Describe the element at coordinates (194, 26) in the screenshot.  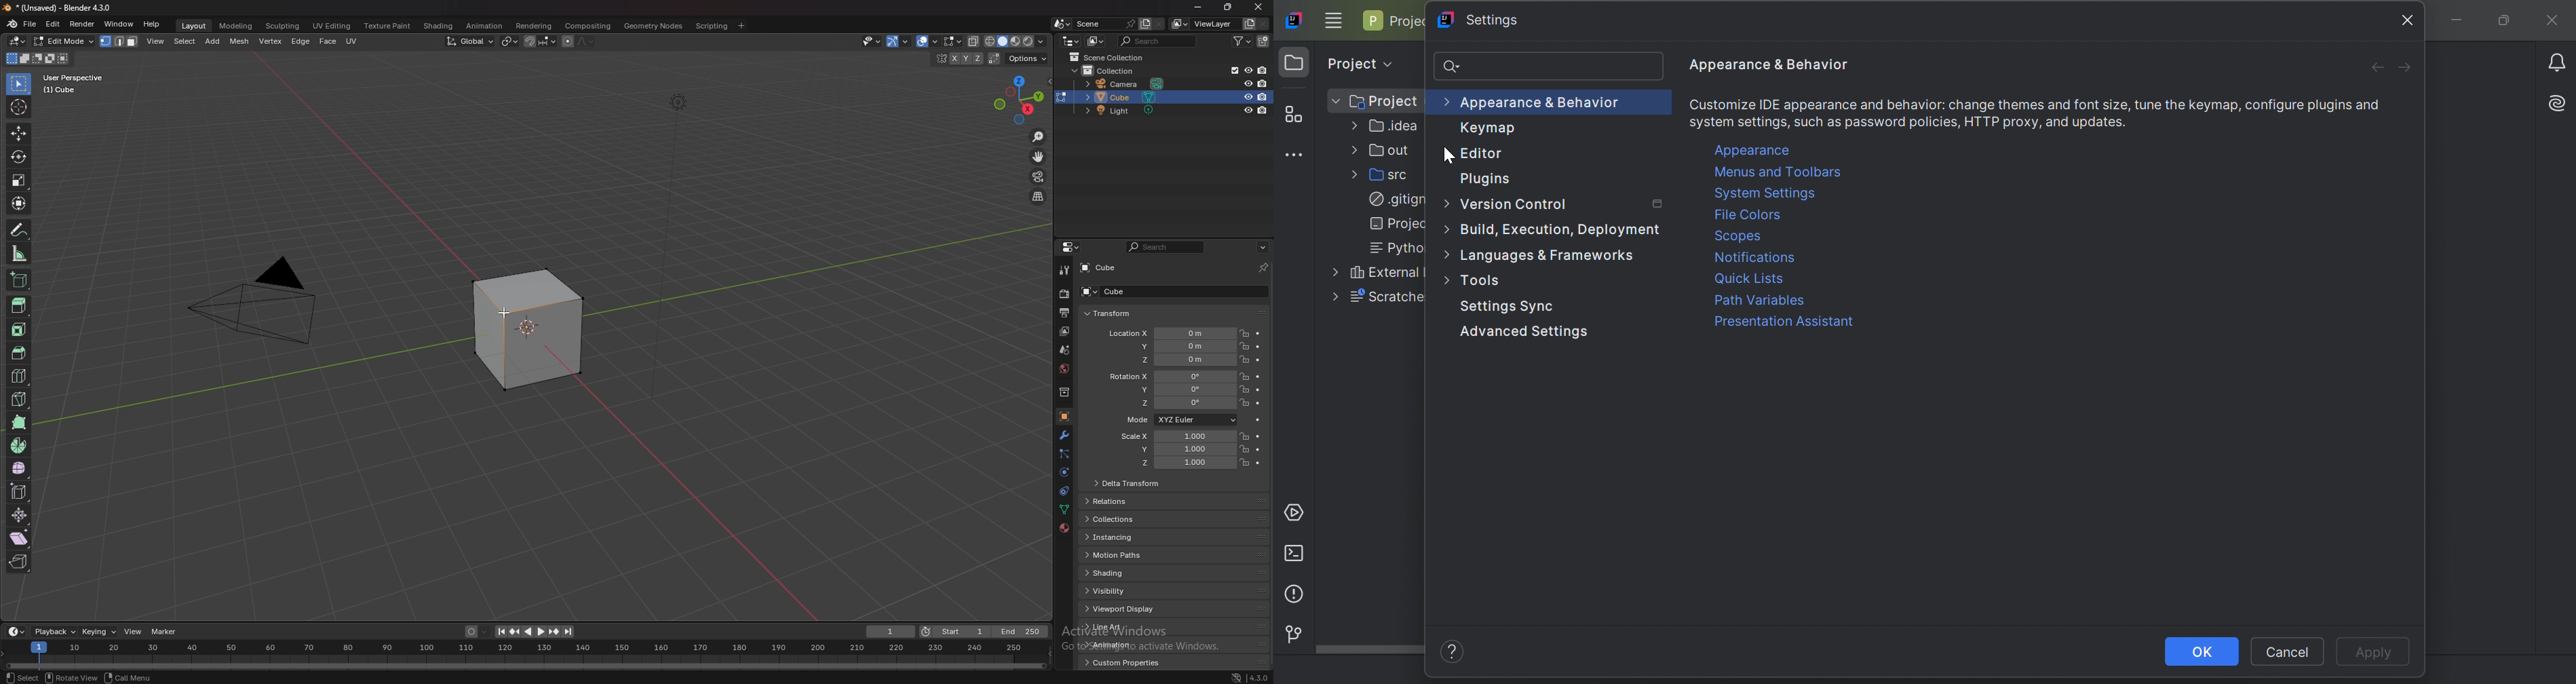
I see `layout` at that location.